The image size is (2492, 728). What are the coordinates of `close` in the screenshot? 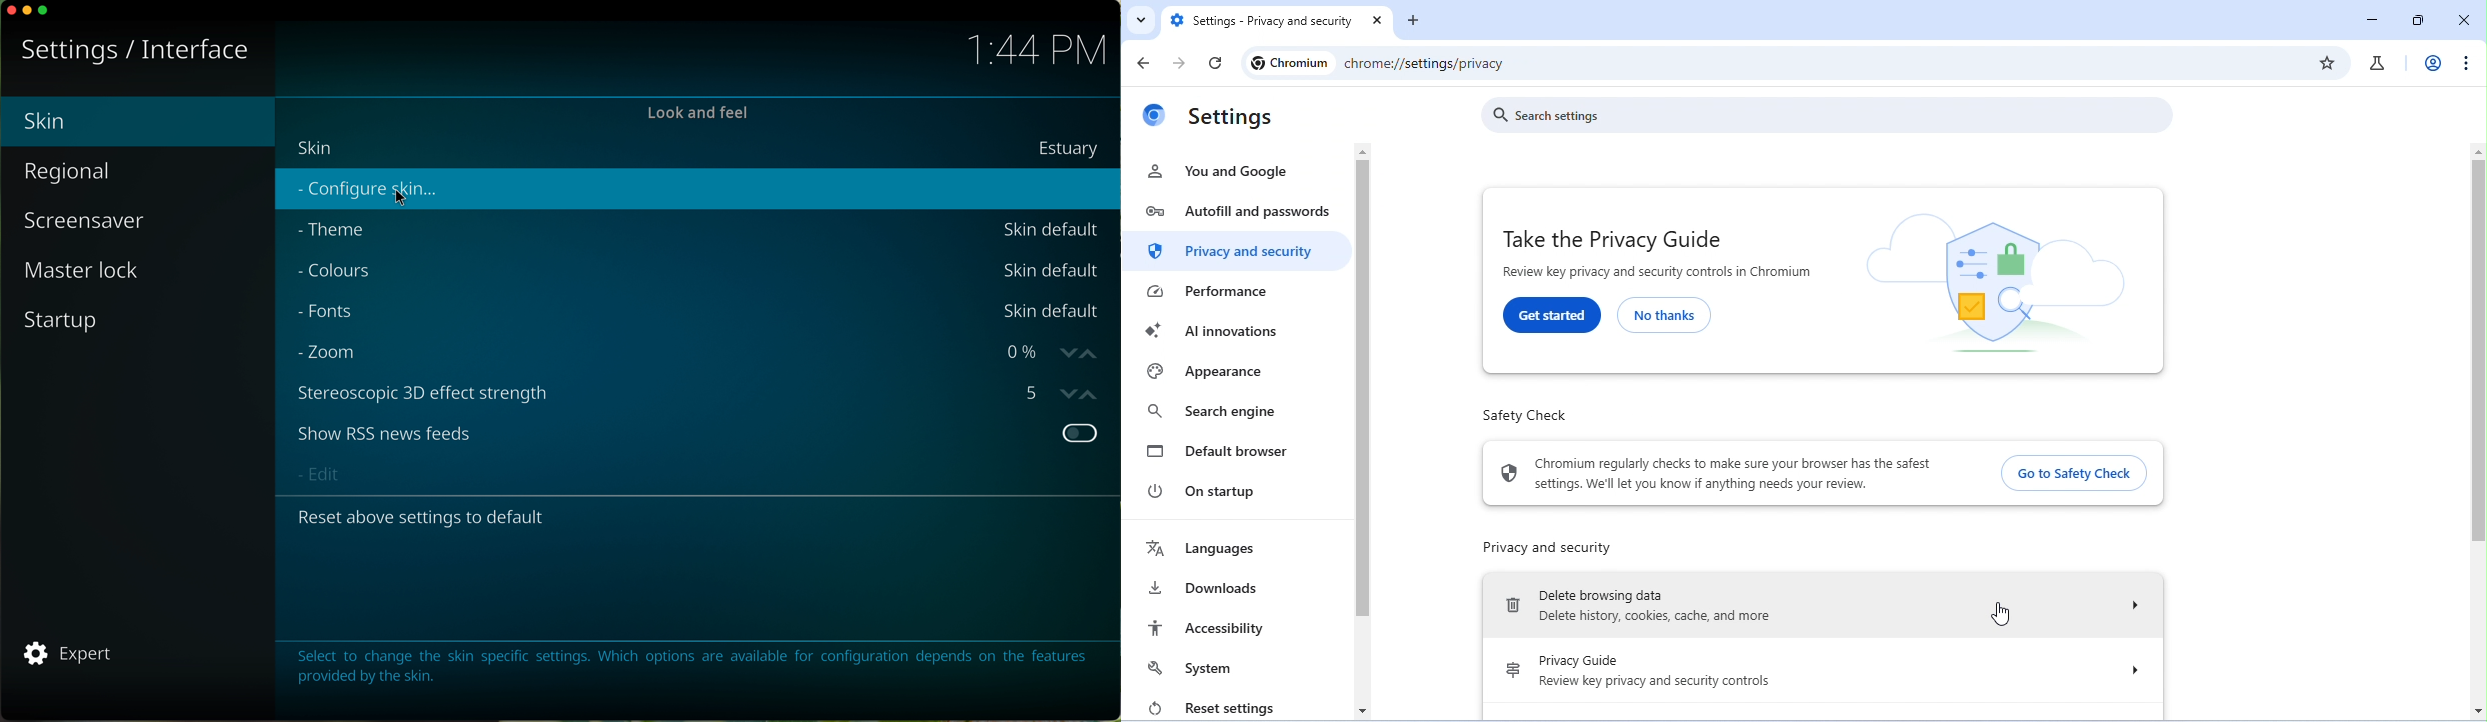 It's located at (1380, 22).